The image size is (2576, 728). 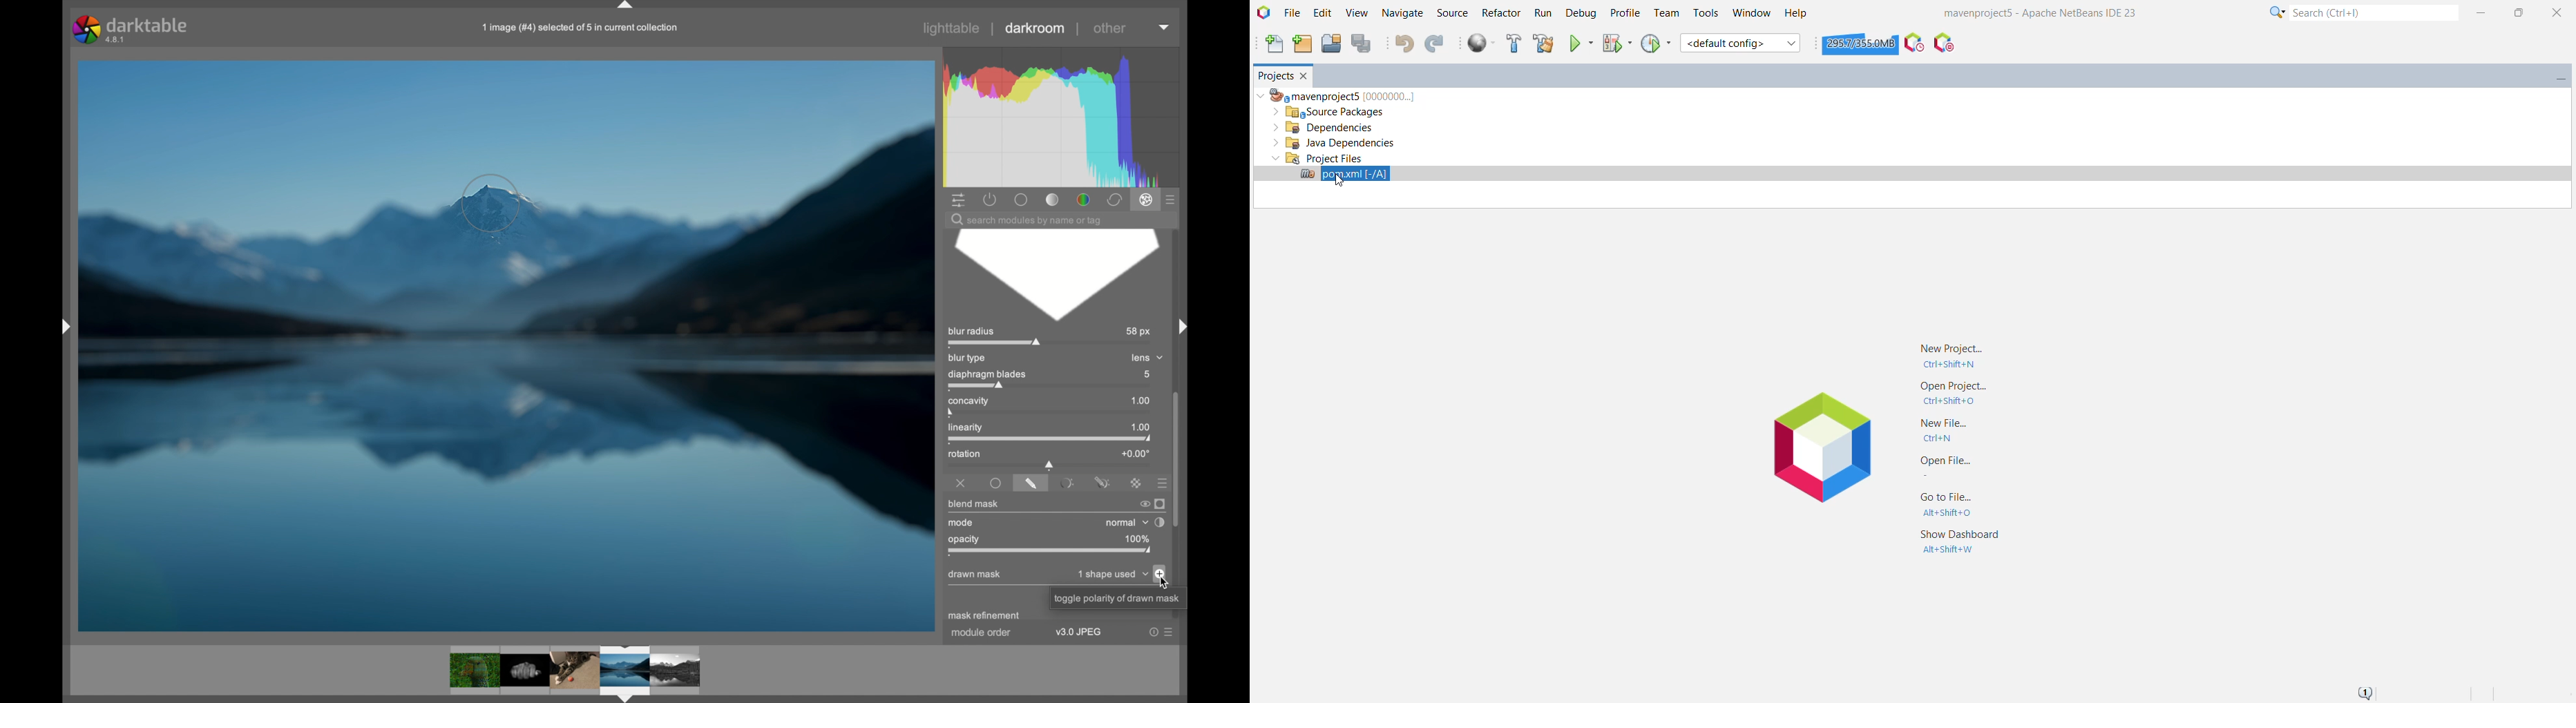 I want to click on rastermask, so click(x=1136, y=482).